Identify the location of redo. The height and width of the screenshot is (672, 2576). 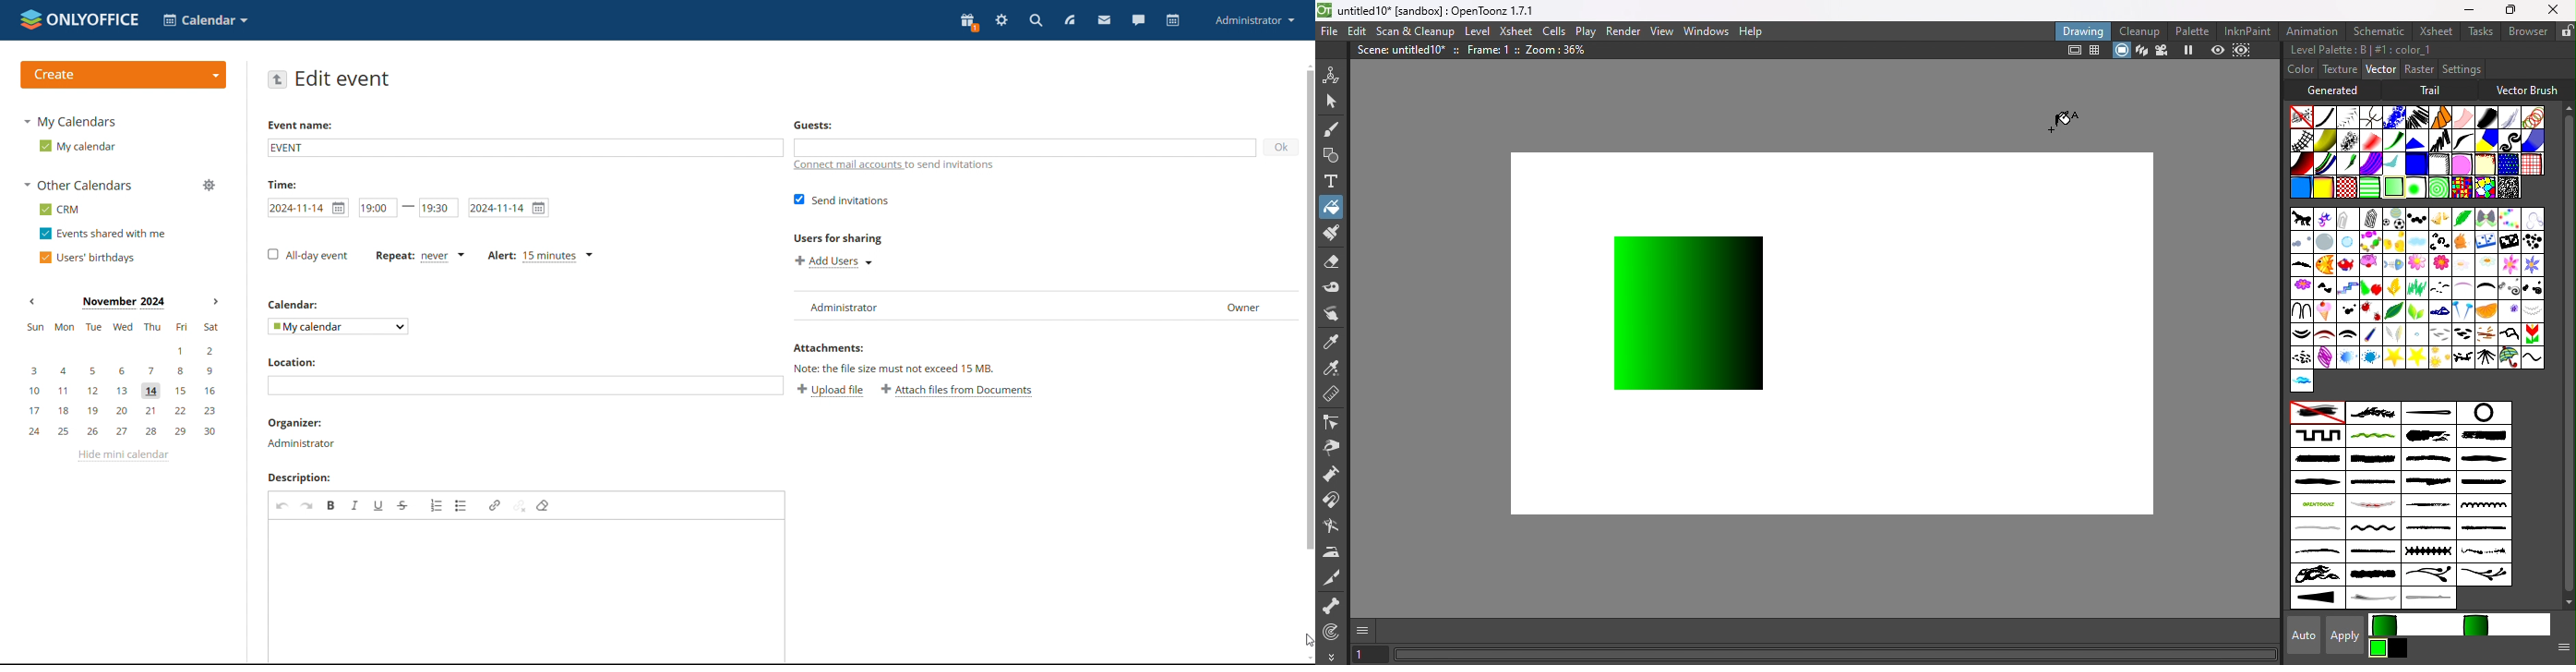
(307, 505).